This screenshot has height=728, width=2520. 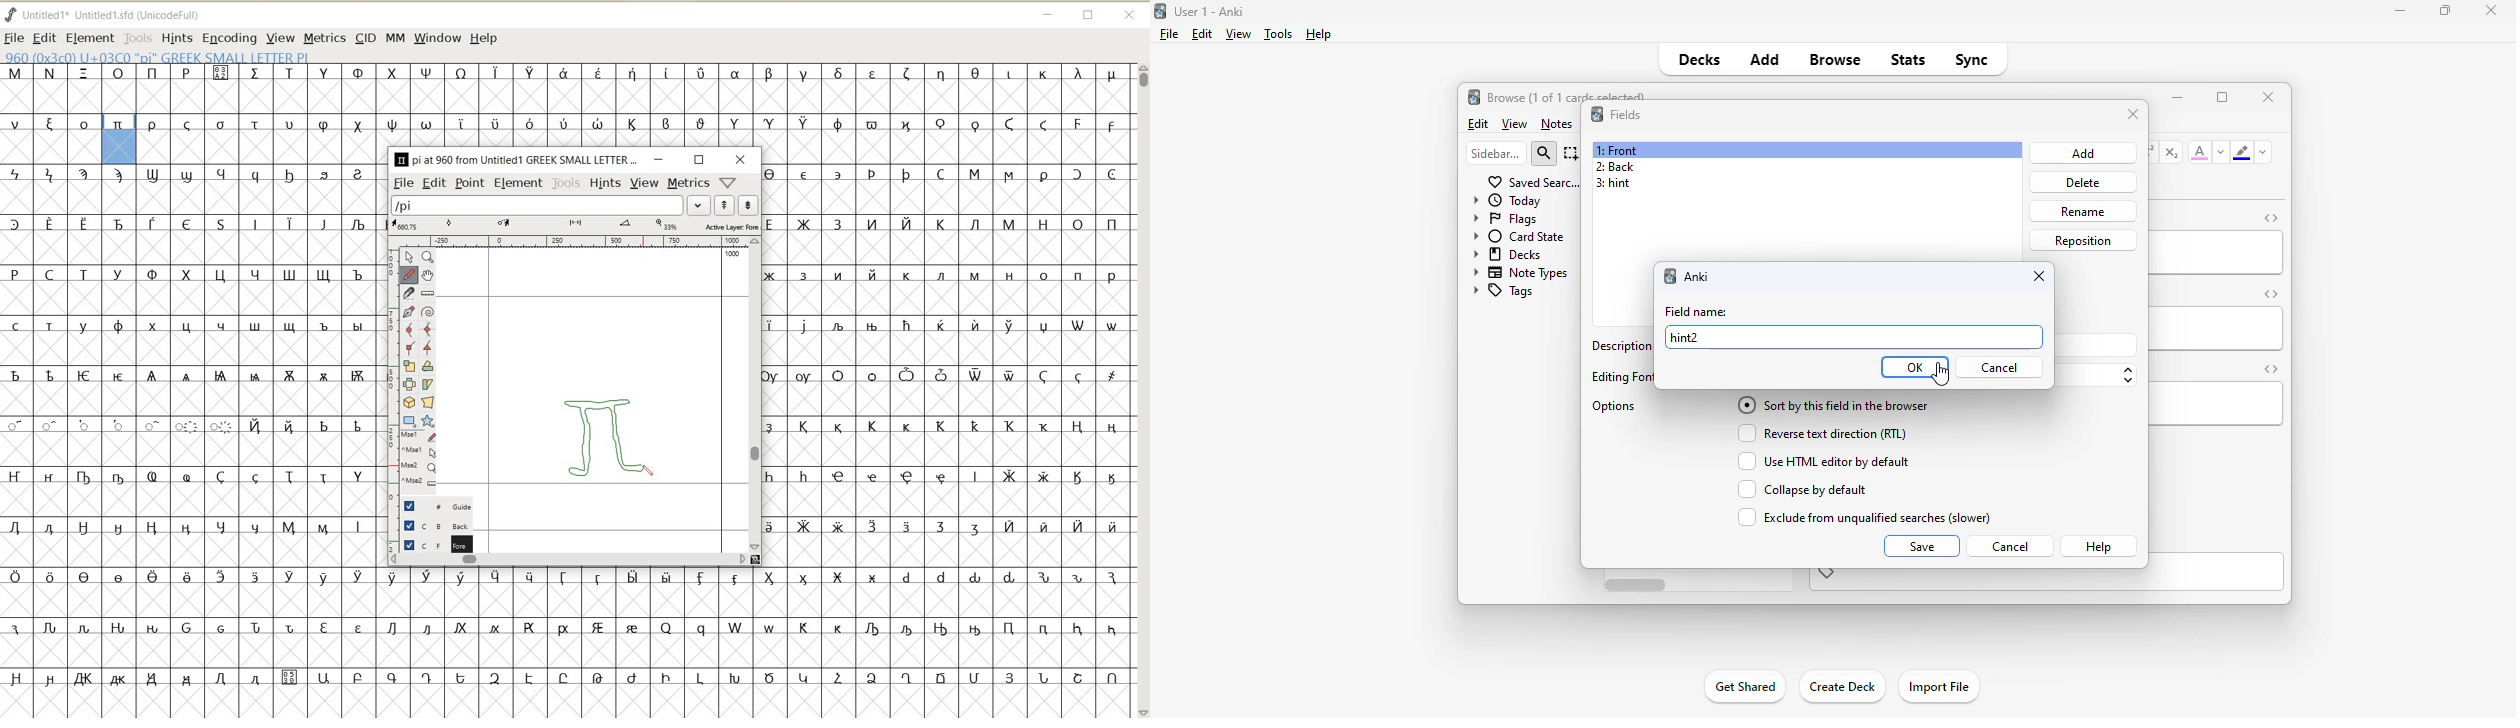 What do you see at coordinates (2200, 151) in the screenshot?
I see `text color` at bounding box center [2200, 151].